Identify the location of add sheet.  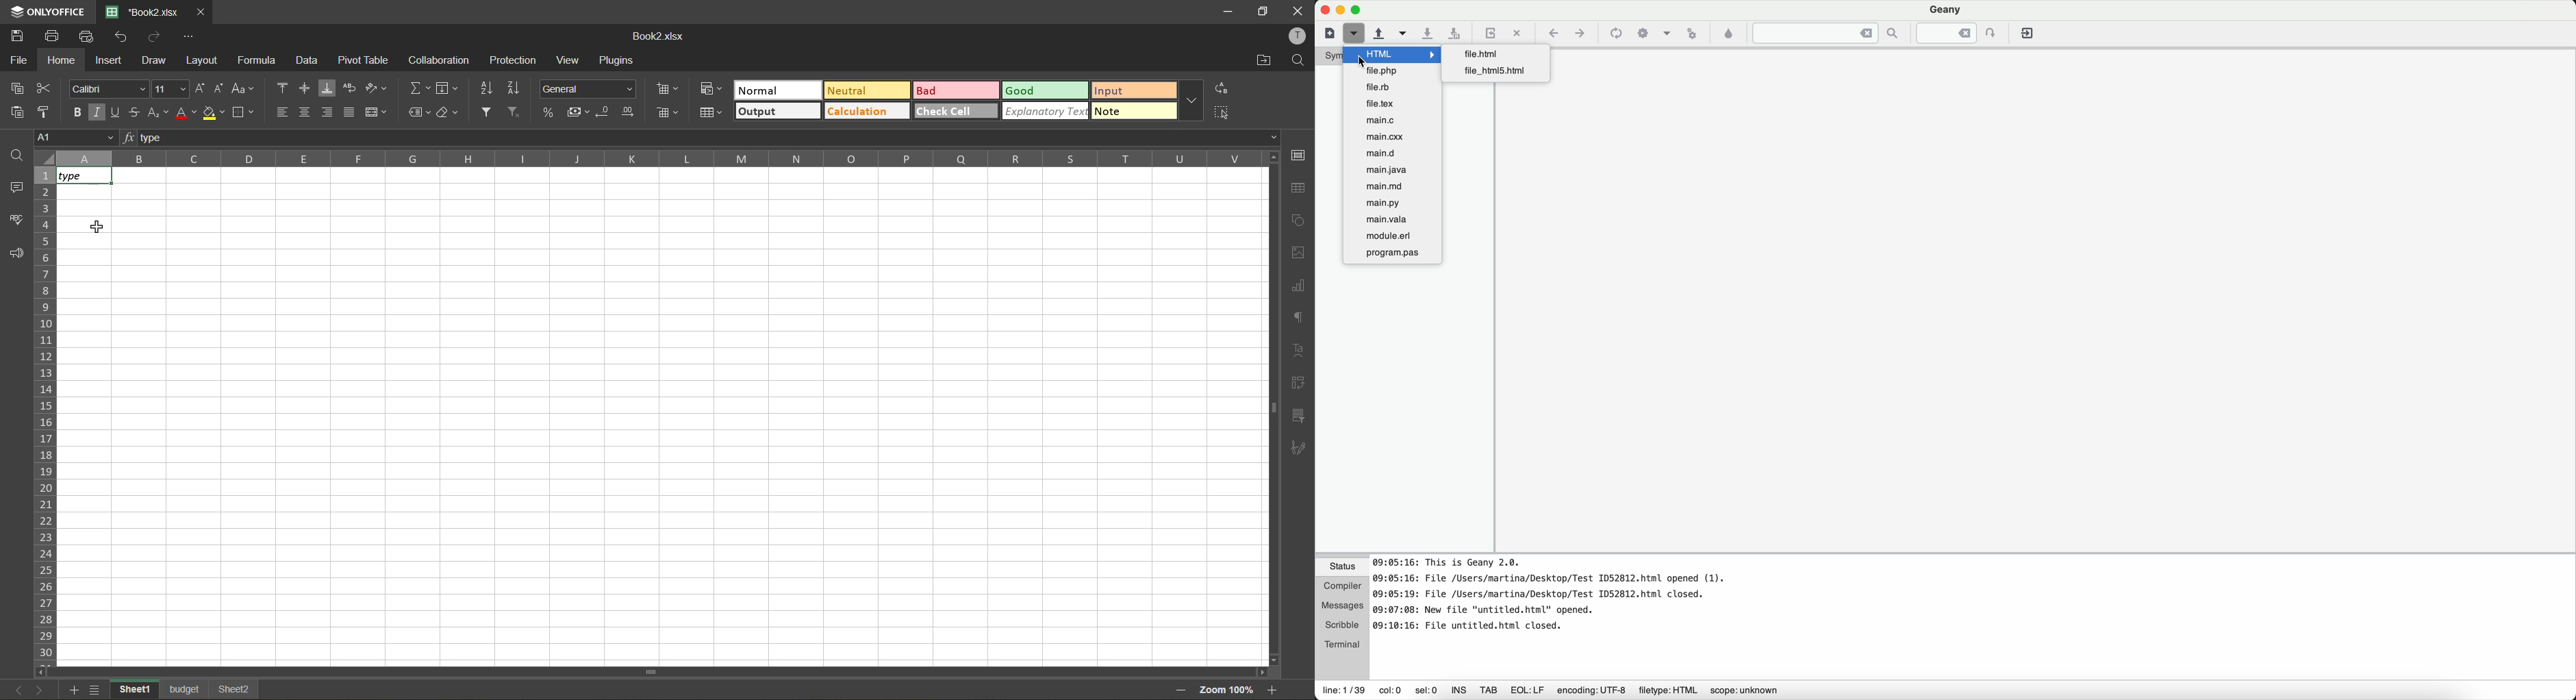
(73, 690).